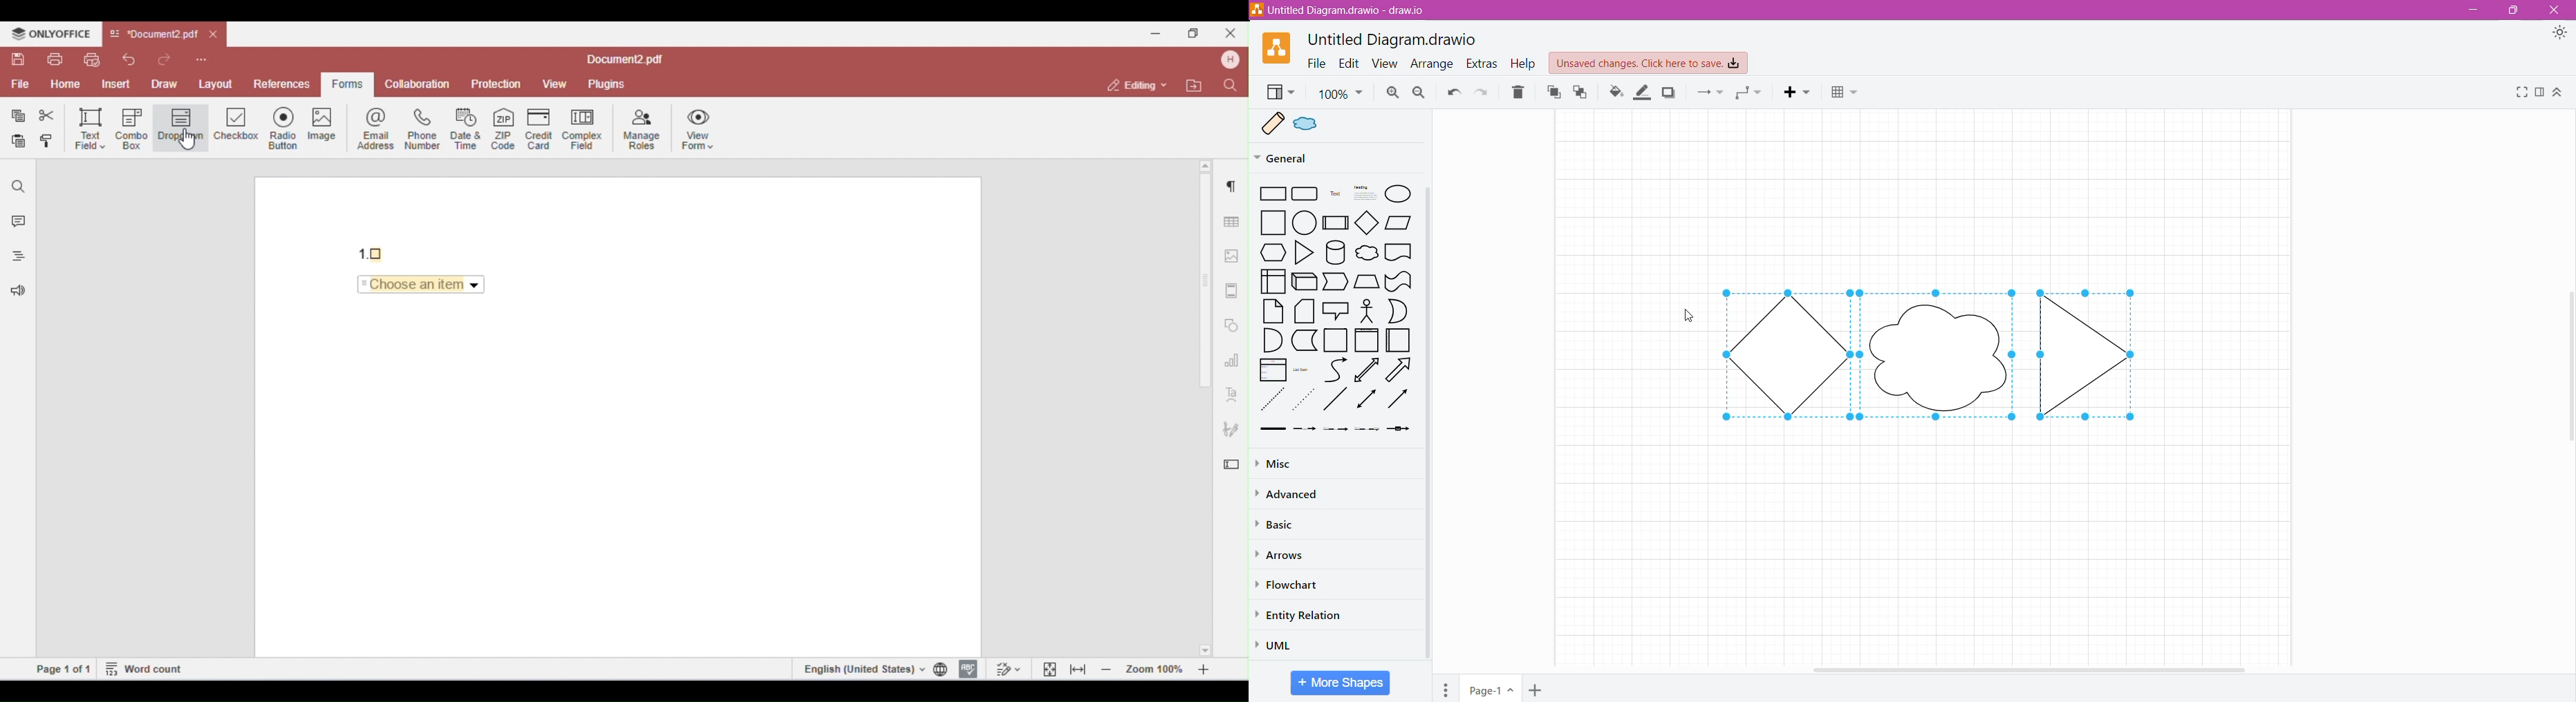 The height and width of the screenshot is (728, 2576). What do you see at coordinates (1289, 494) in the screenshot?
I see `Advanced` at bounding box center [1289, 494].